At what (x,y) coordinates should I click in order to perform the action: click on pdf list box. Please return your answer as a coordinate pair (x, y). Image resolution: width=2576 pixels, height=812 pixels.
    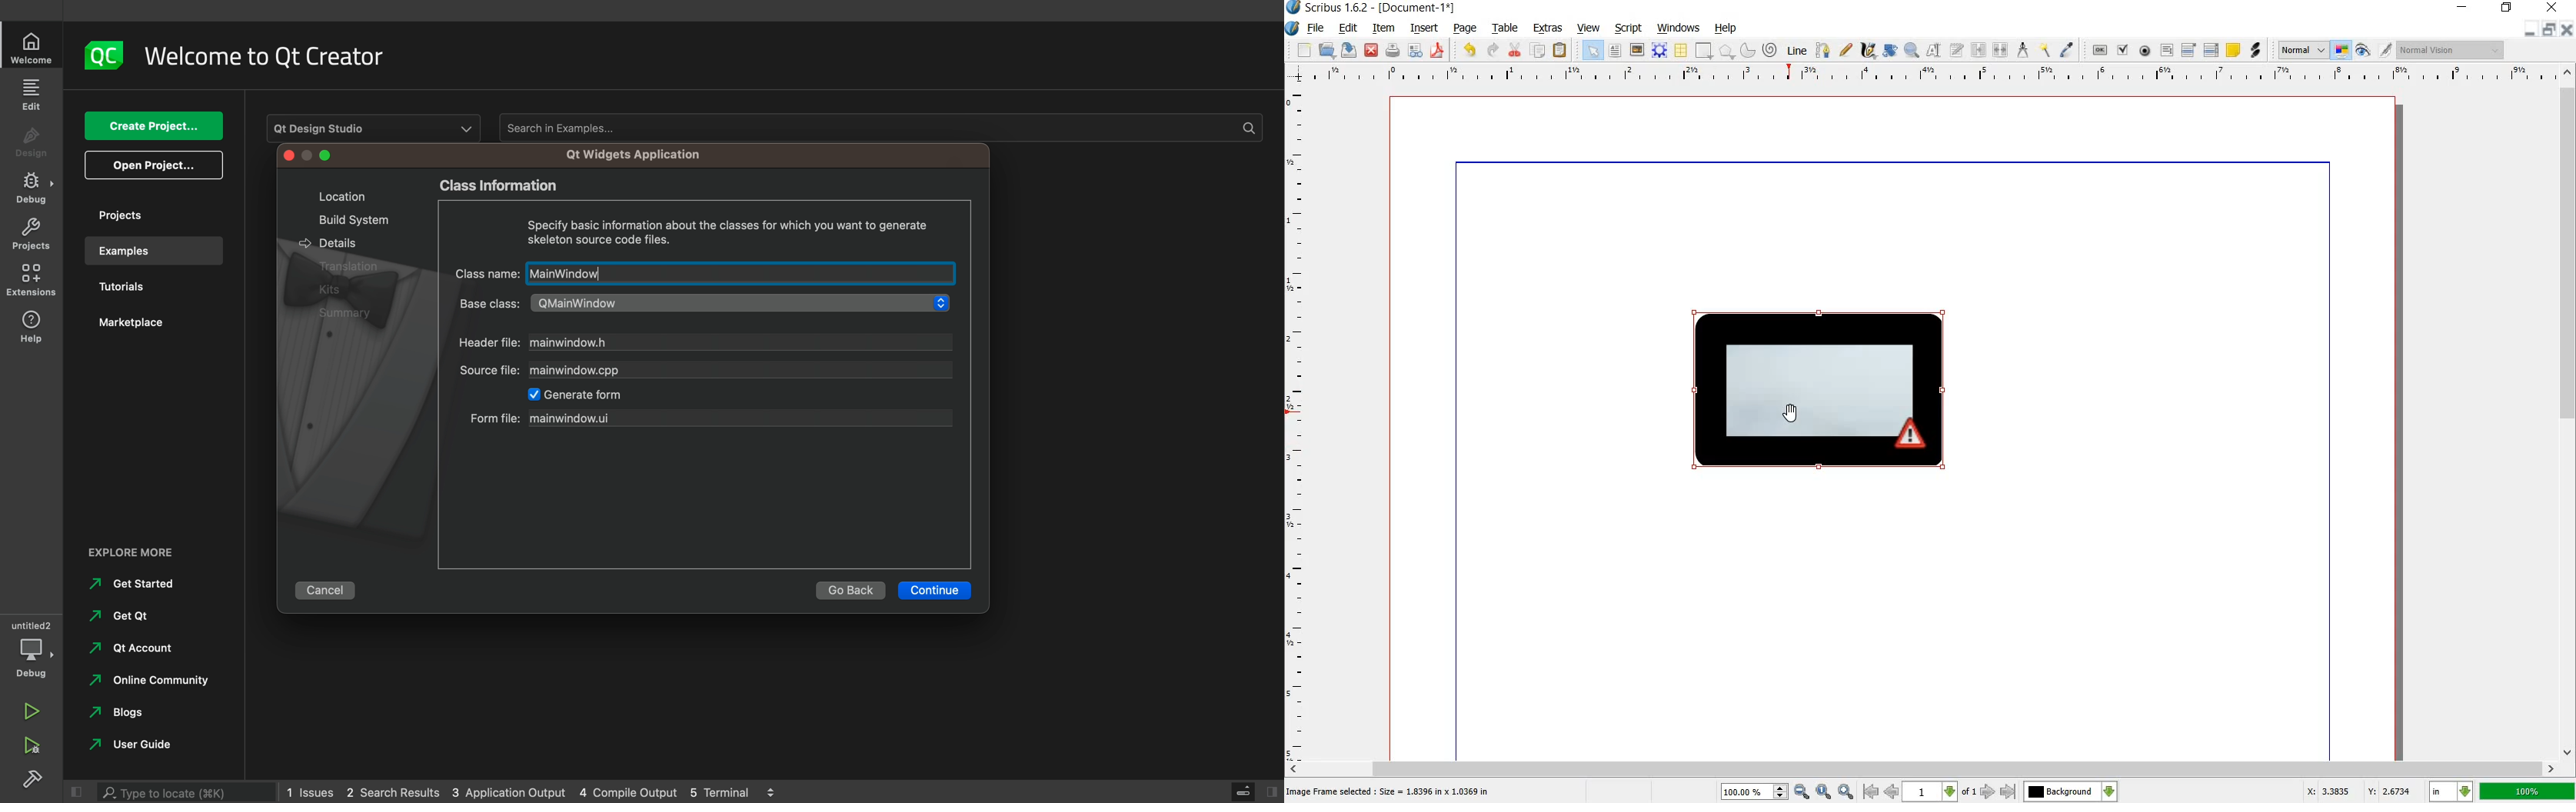
    Looking at the image, I should click on (2212, 51).